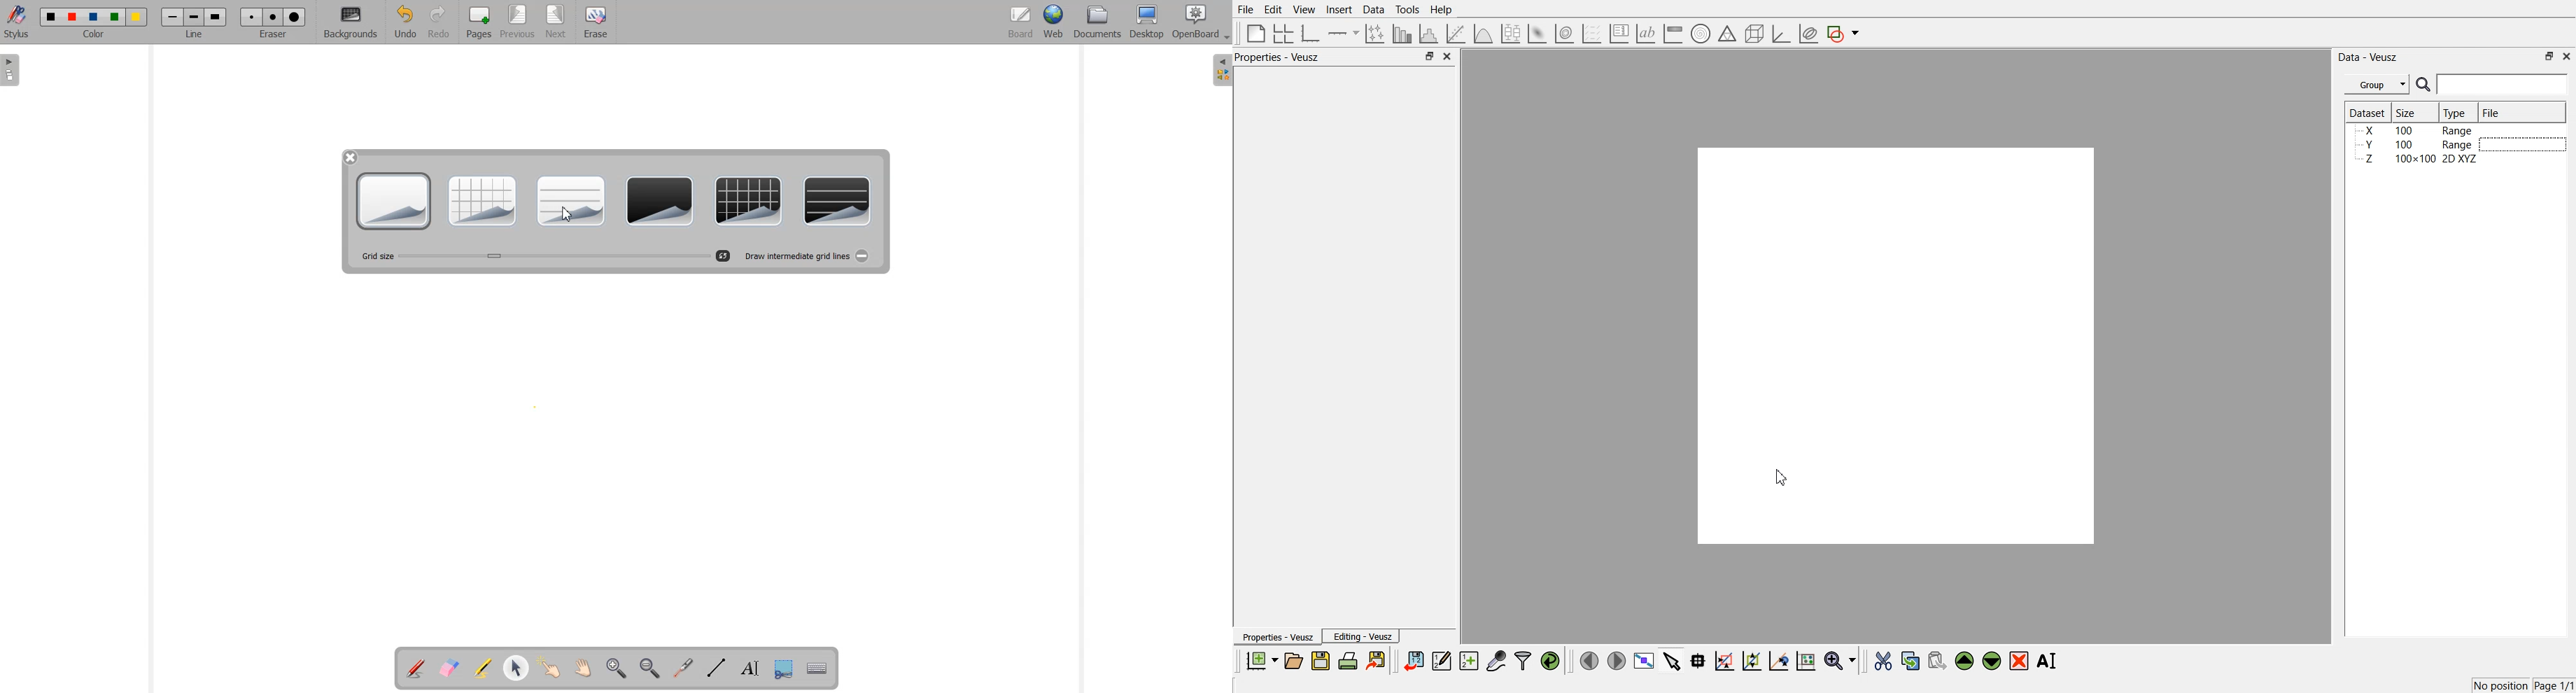  Describe the element at coordinates (749, 201) in the screenshot. I see `Grid dark background` at that location.